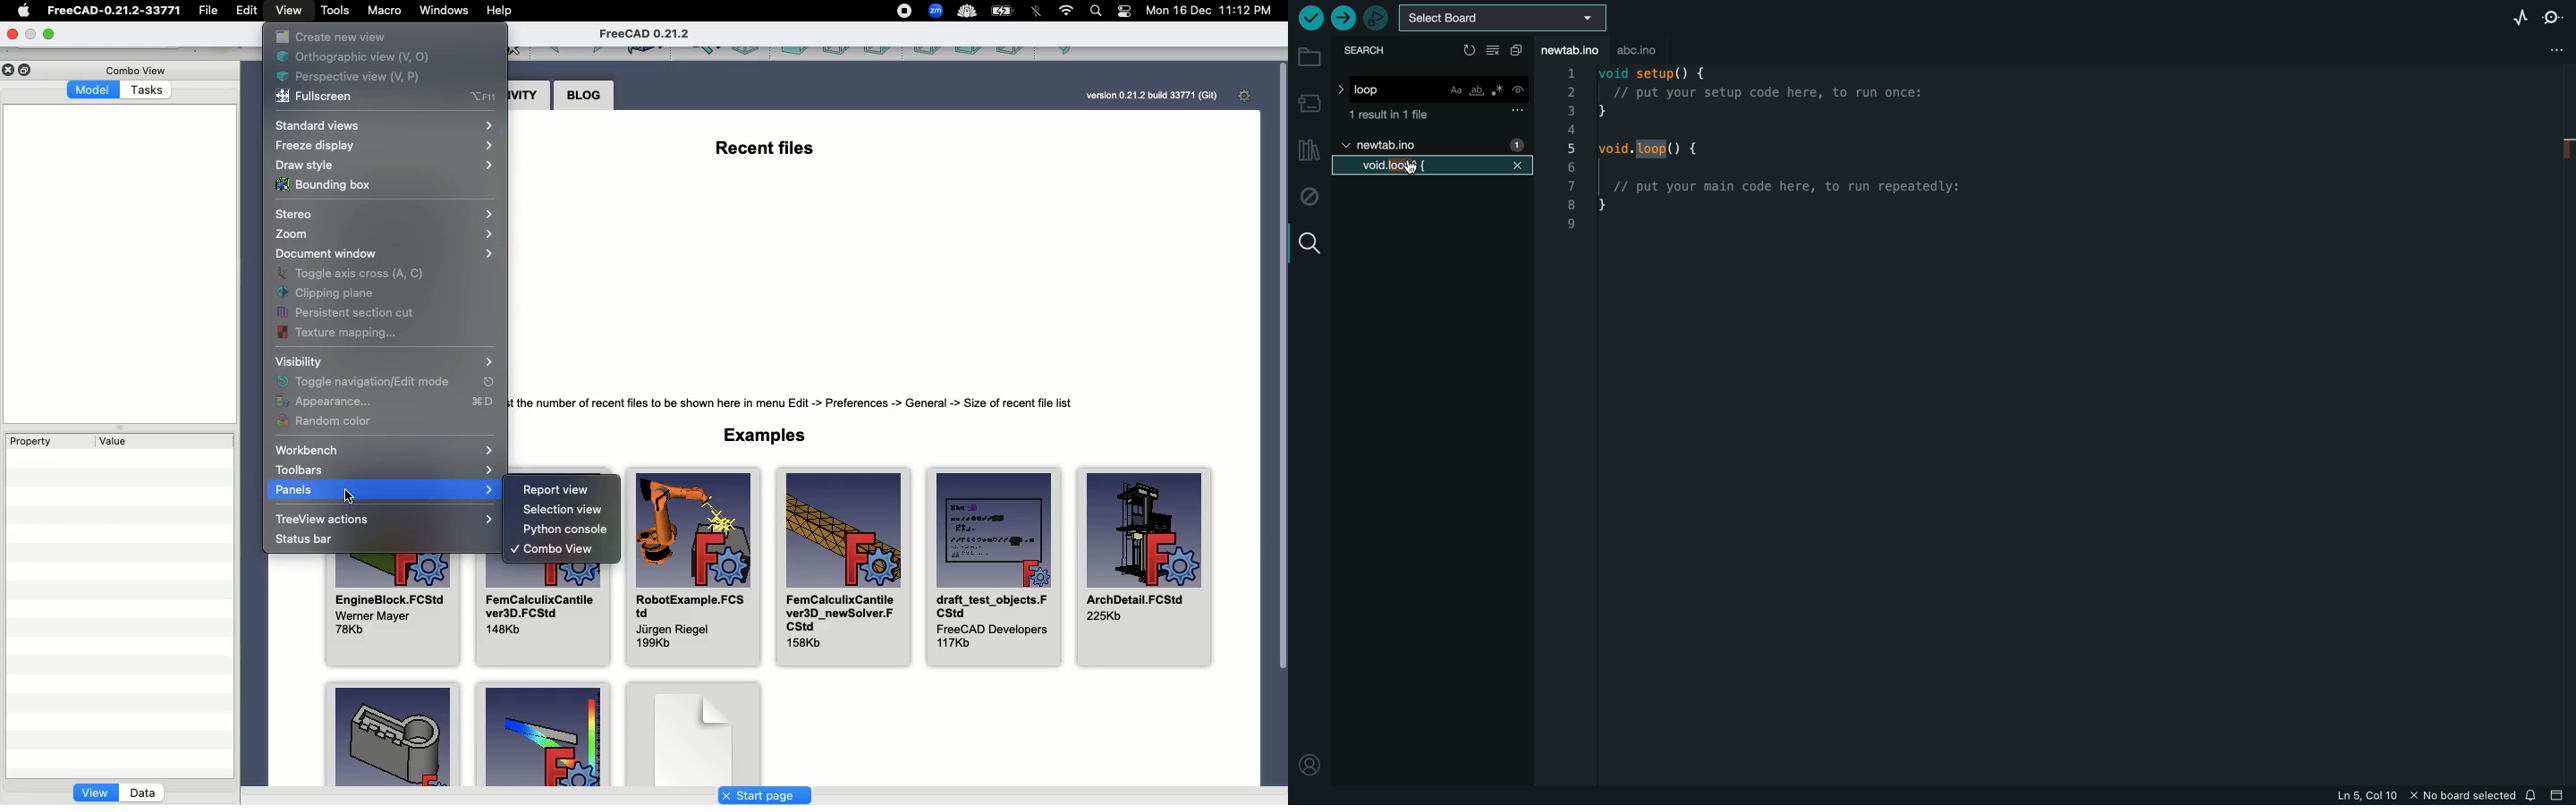  Describe the element at coordinates (386, 252) in the screenshot. I see `Document window` at that location.